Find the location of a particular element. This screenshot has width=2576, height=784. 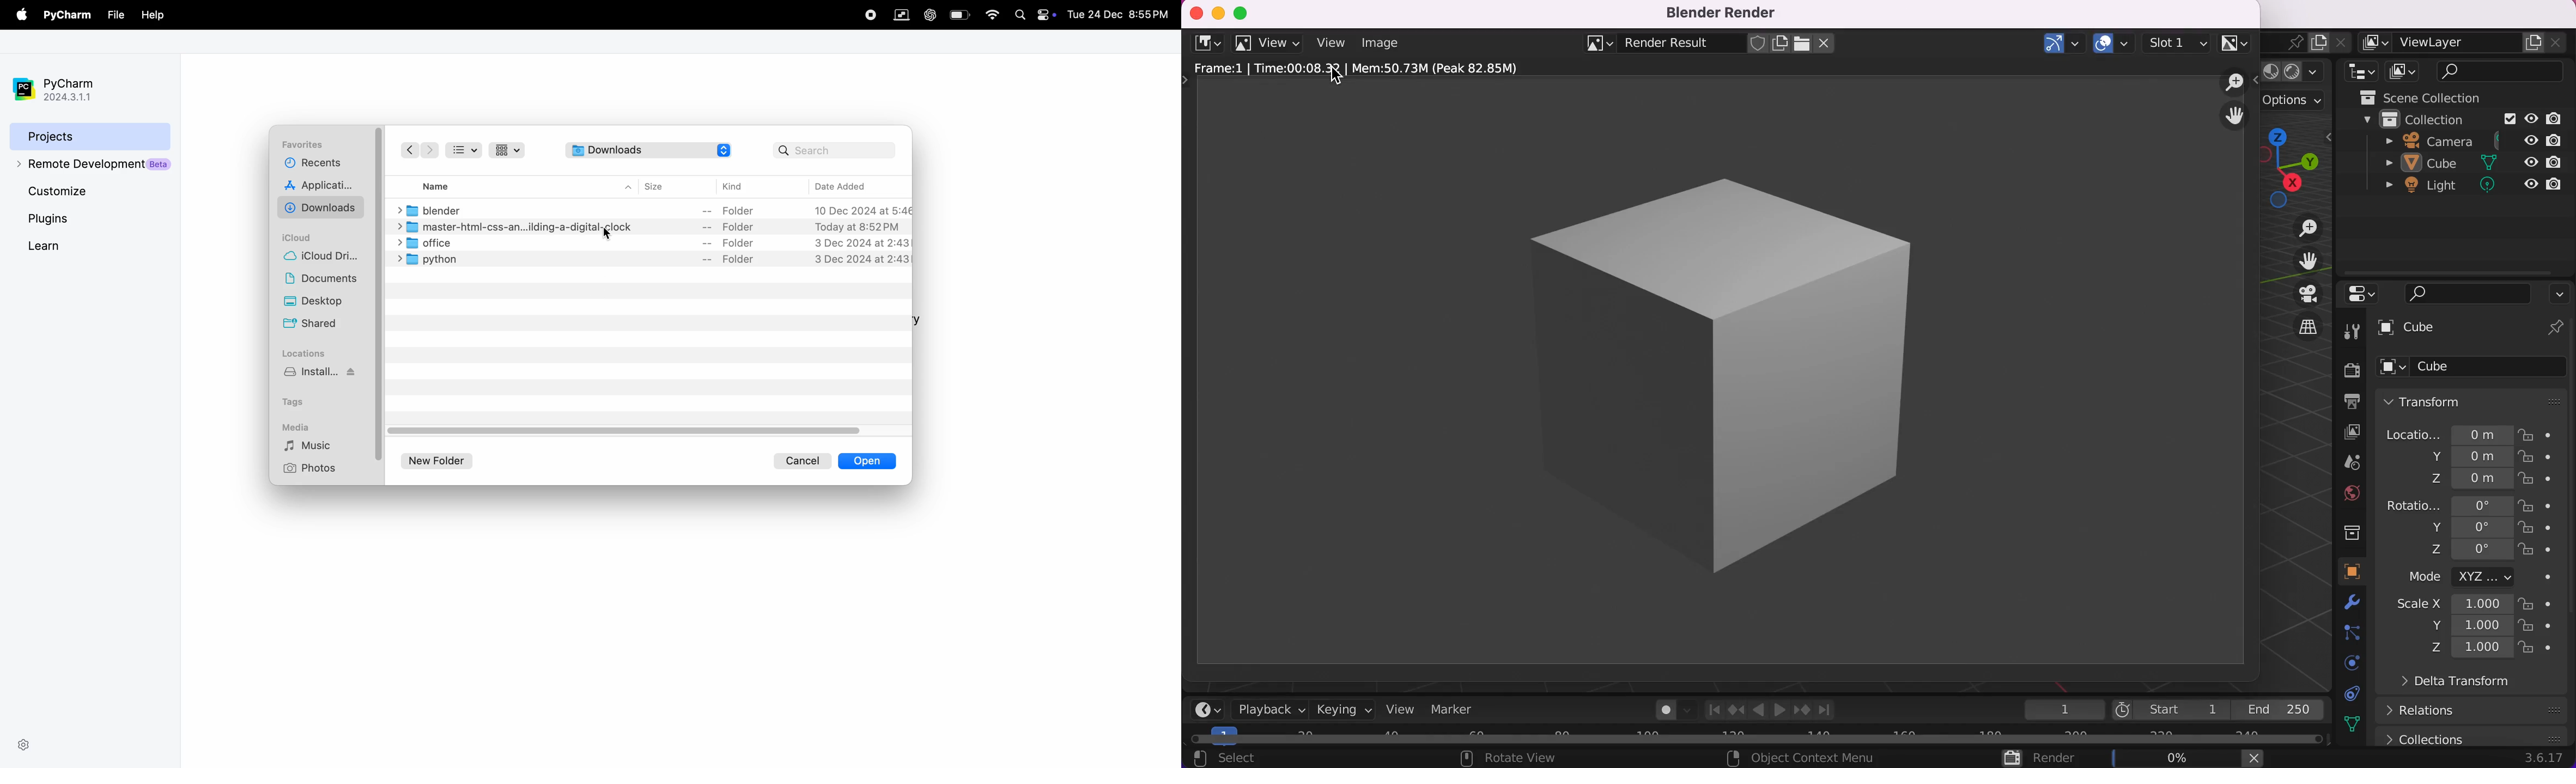

photos is located at coordinates (313, 468).